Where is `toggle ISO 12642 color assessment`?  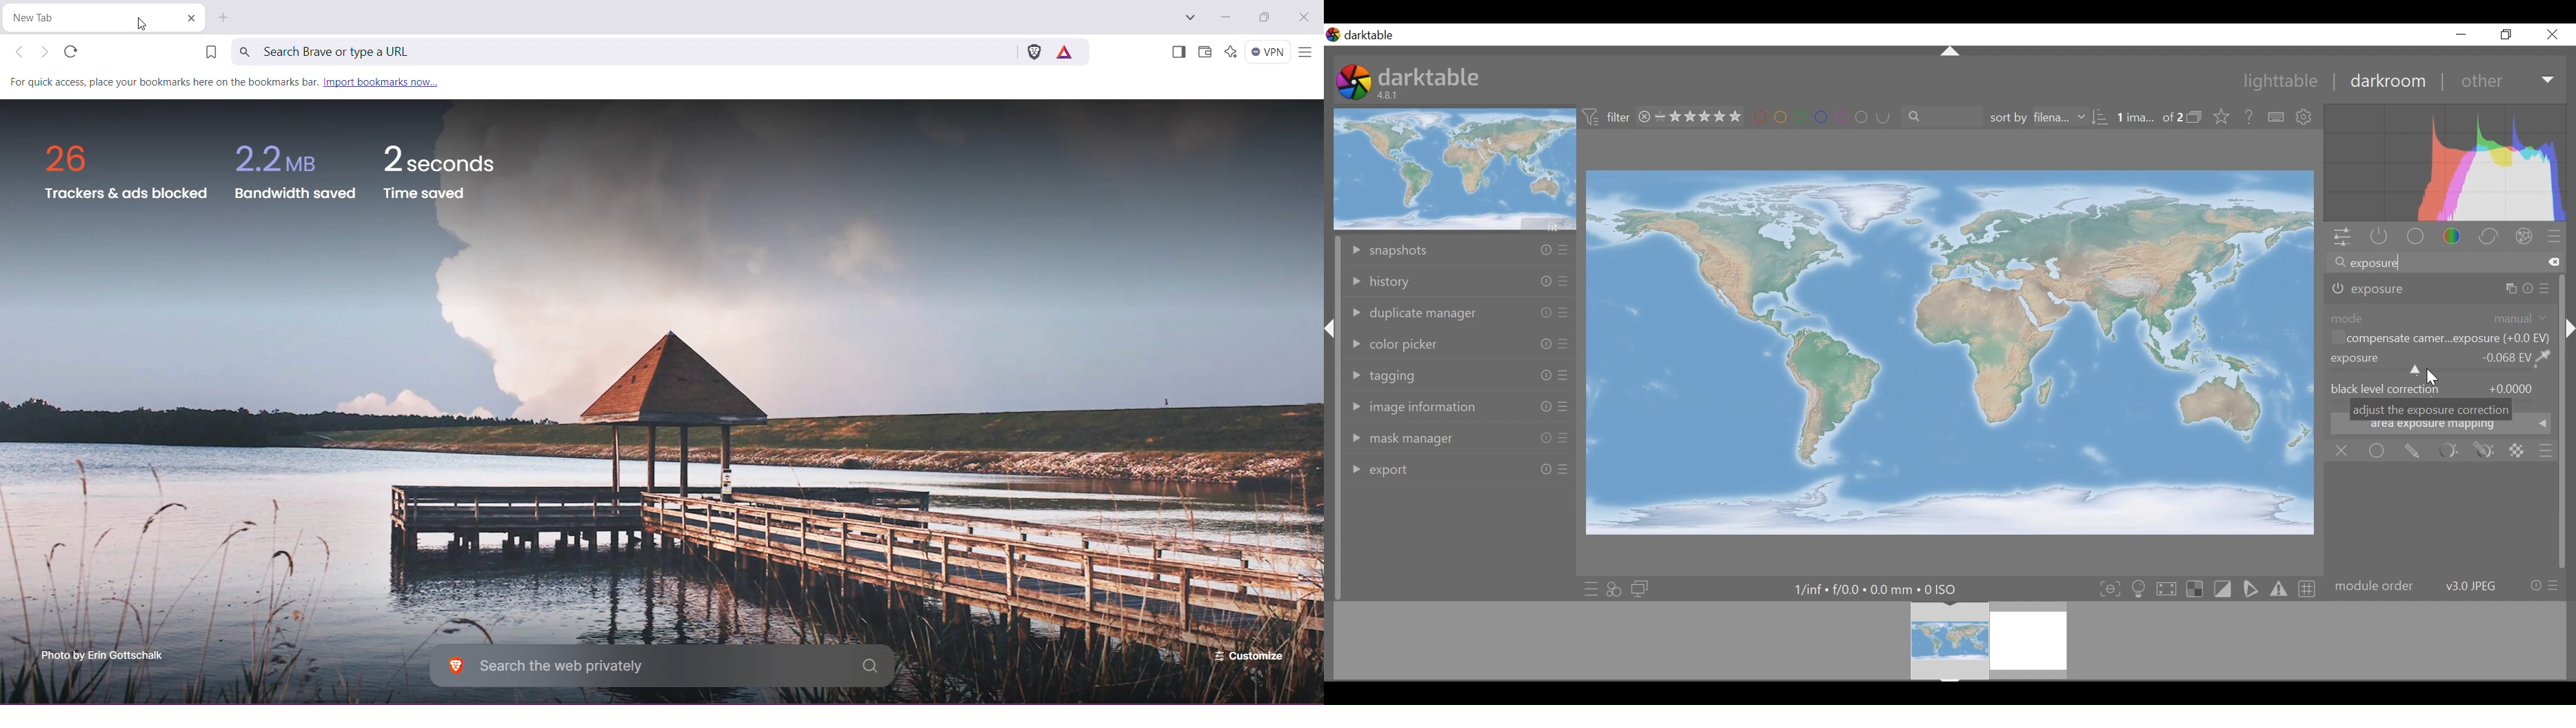
toggle ISO 12642 color assessment is located at coordinates (2139, 589).